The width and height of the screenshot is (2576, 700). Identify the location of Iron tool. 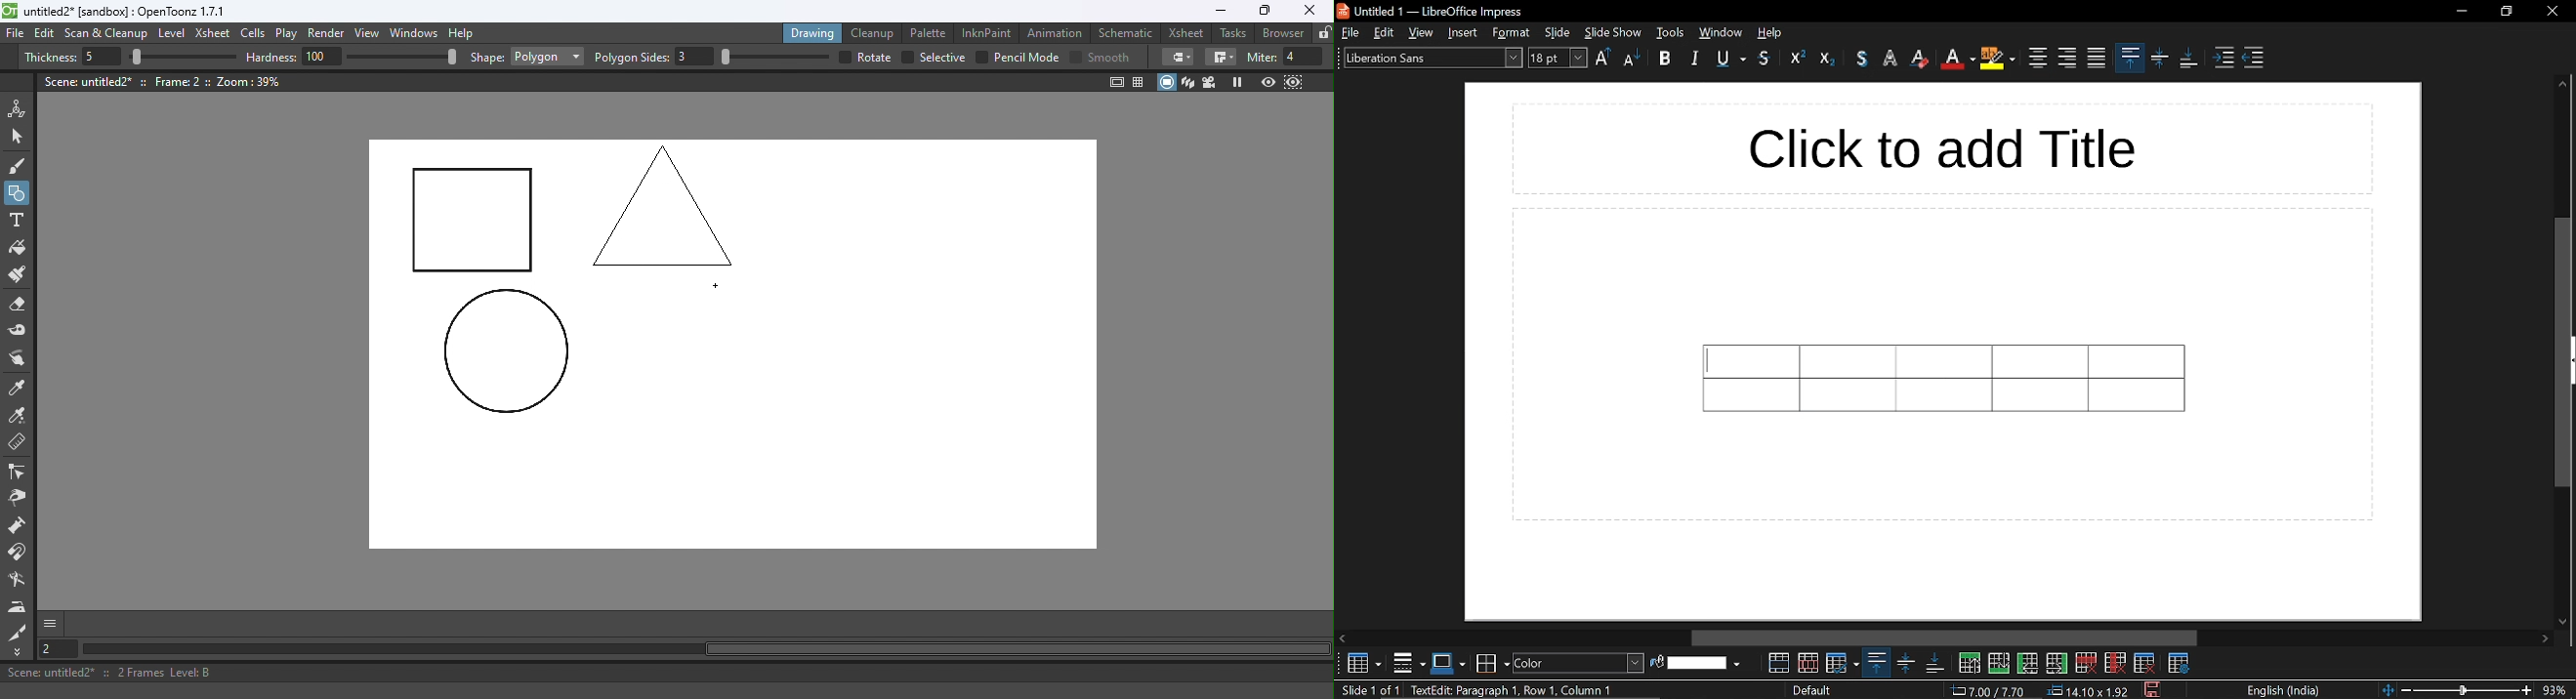
(20, 606).